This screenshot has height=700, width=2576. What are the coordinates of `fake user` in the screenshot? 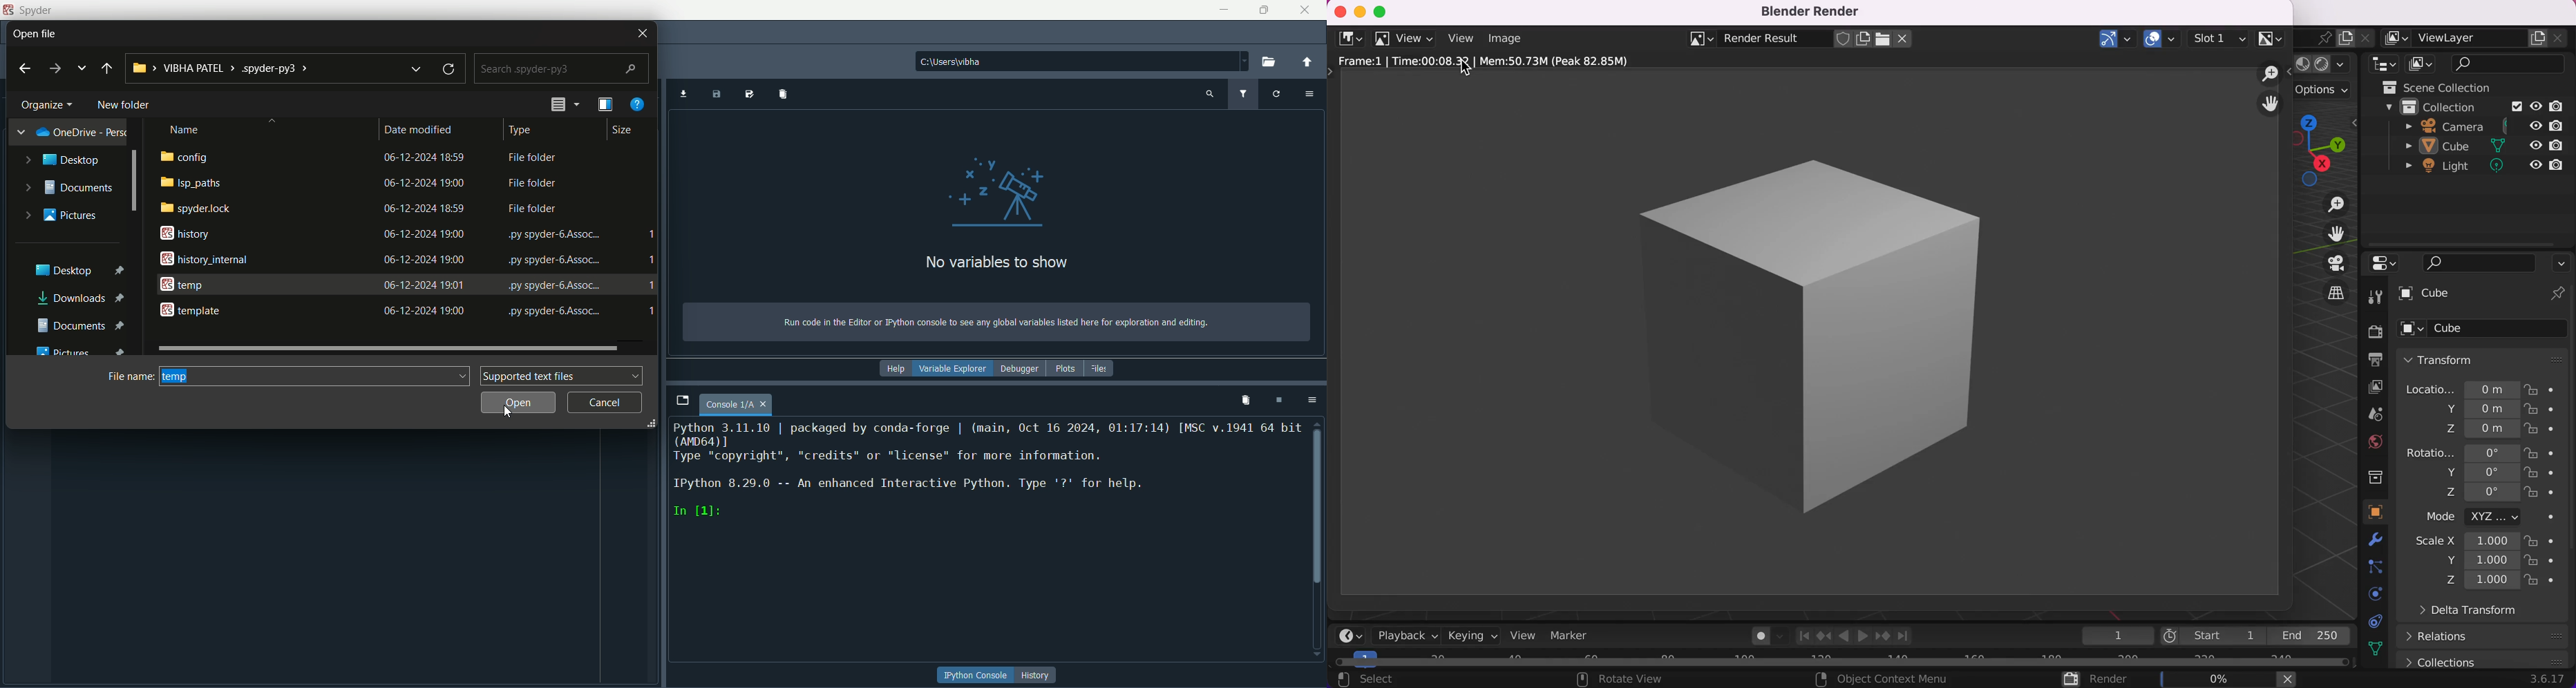 It's located at (1843, 39).